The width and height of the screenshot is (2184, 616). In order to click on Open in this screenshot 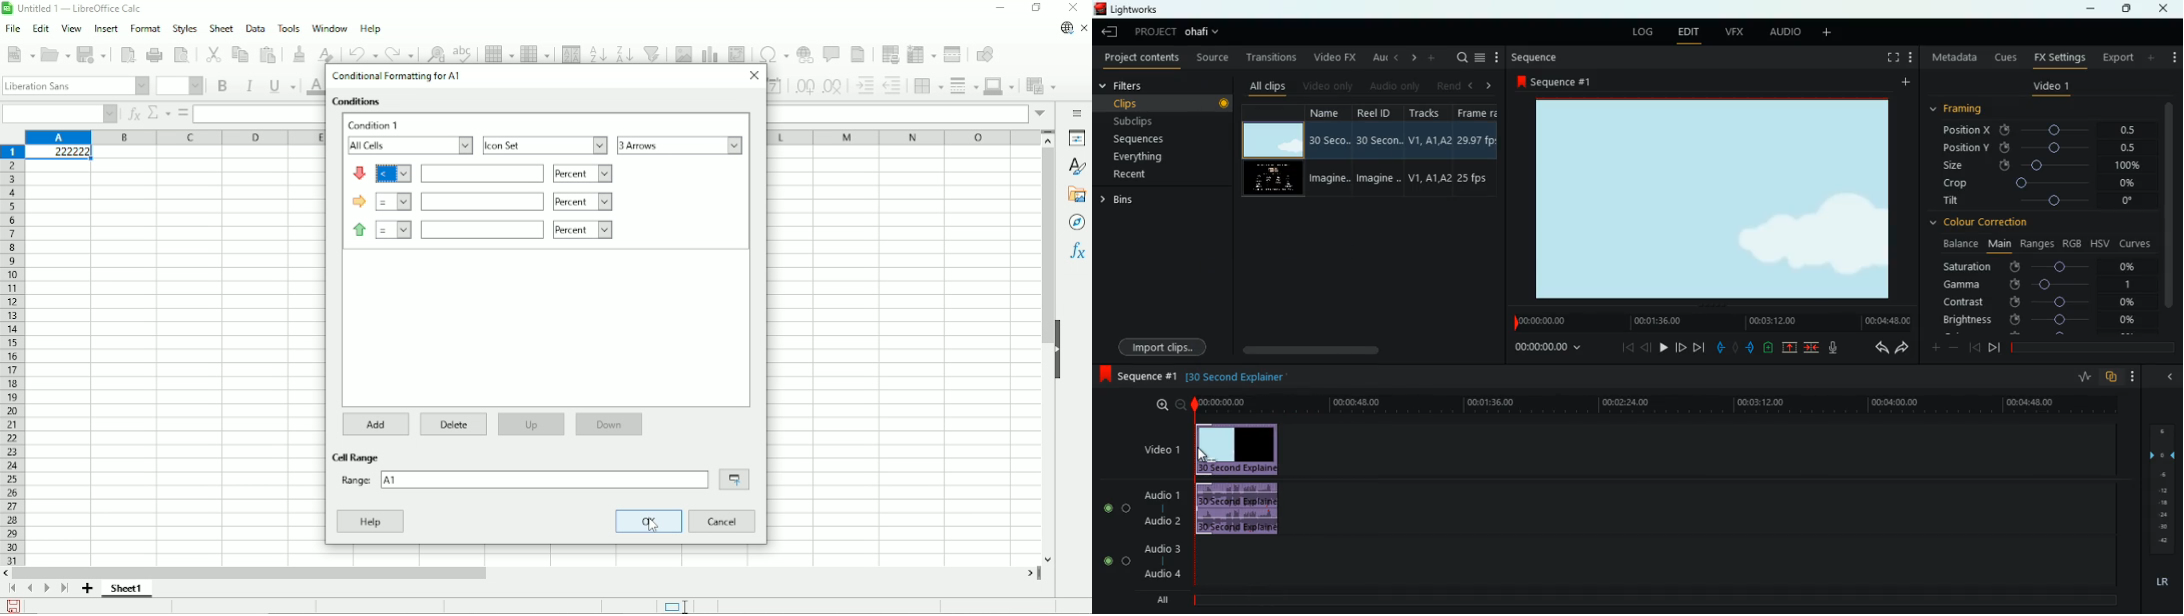, I will do `click(56, 54)`.